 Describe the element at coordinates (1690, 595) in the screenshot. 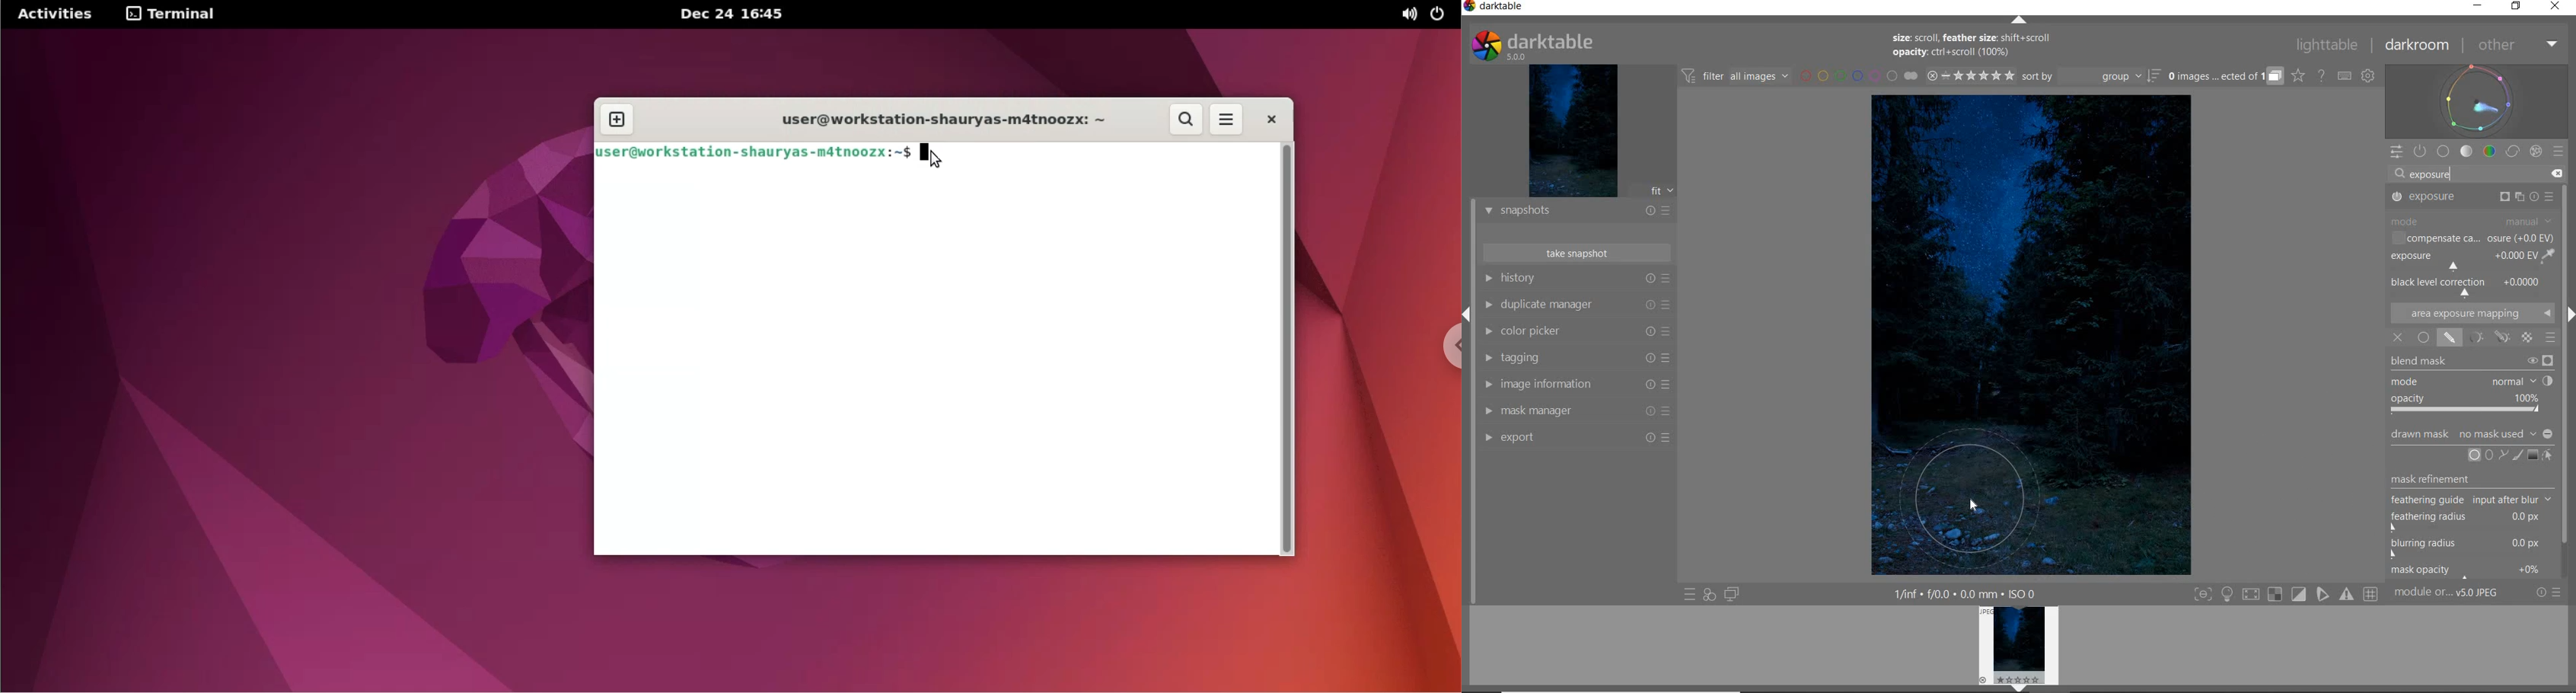

I see `QUICK ACCESS TO PRESET` at that location.